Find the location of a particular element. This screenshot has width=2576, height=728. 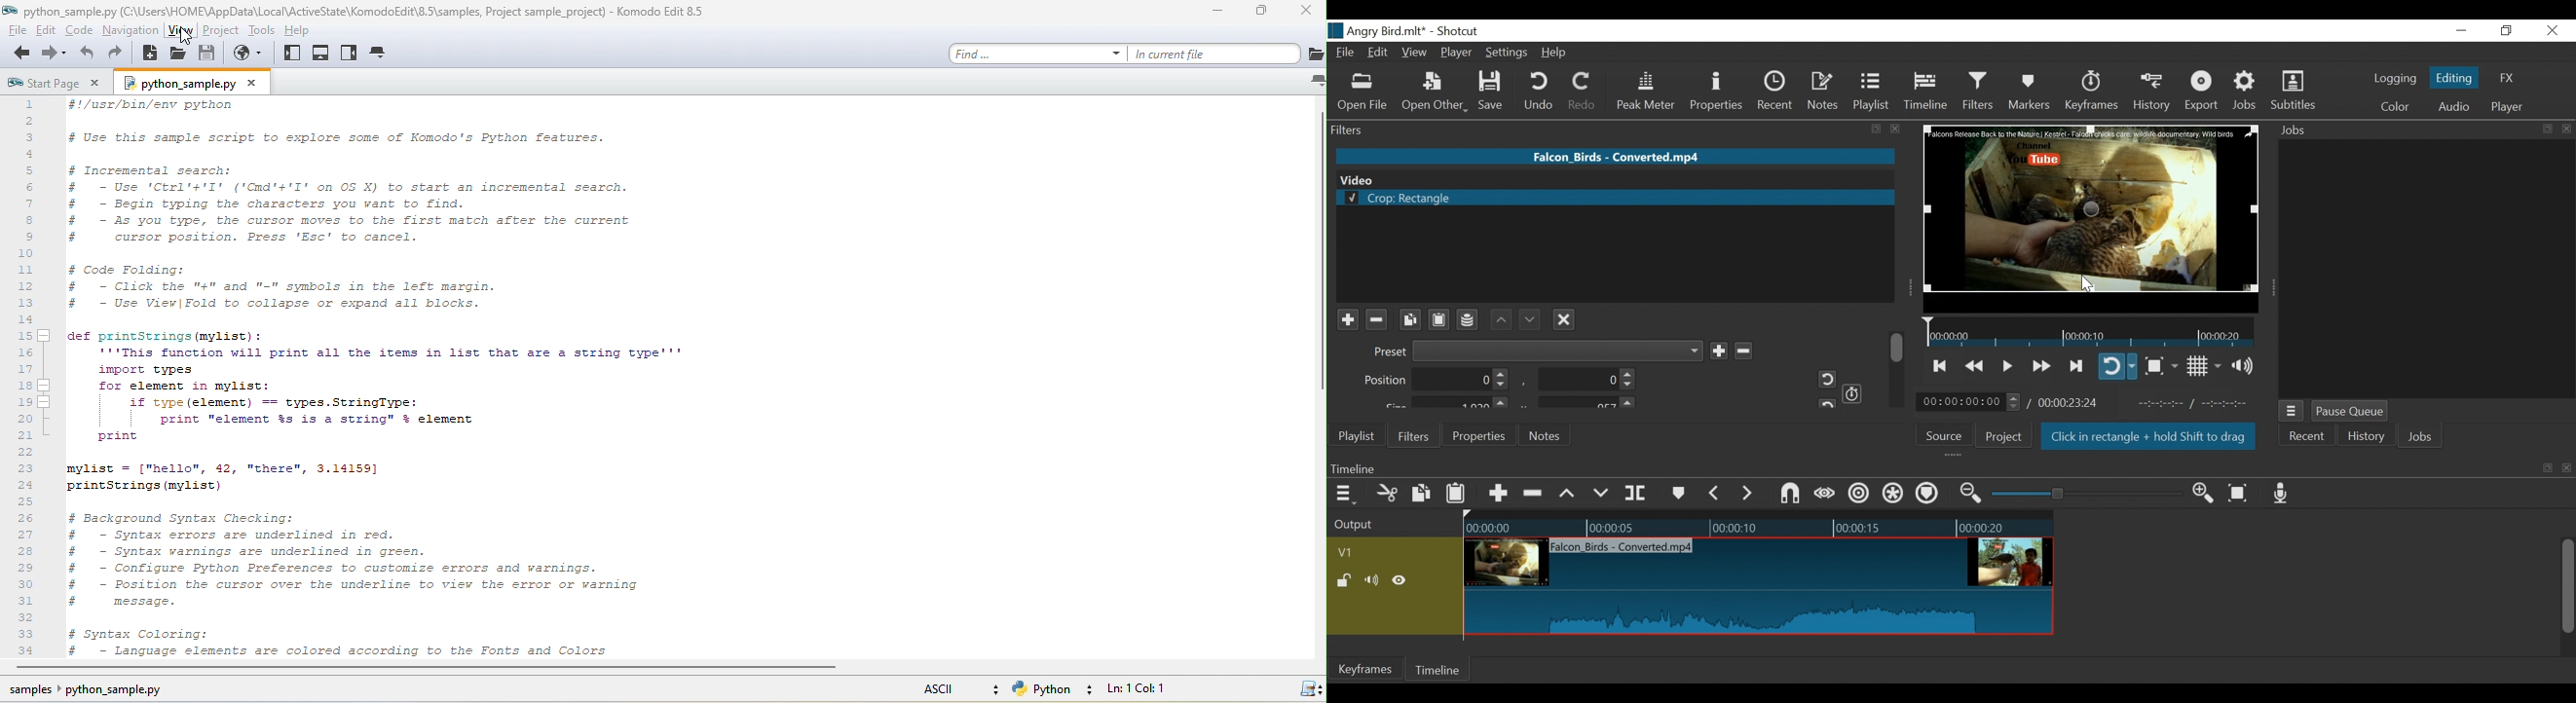

Source is located at coordinates (1949, 434).